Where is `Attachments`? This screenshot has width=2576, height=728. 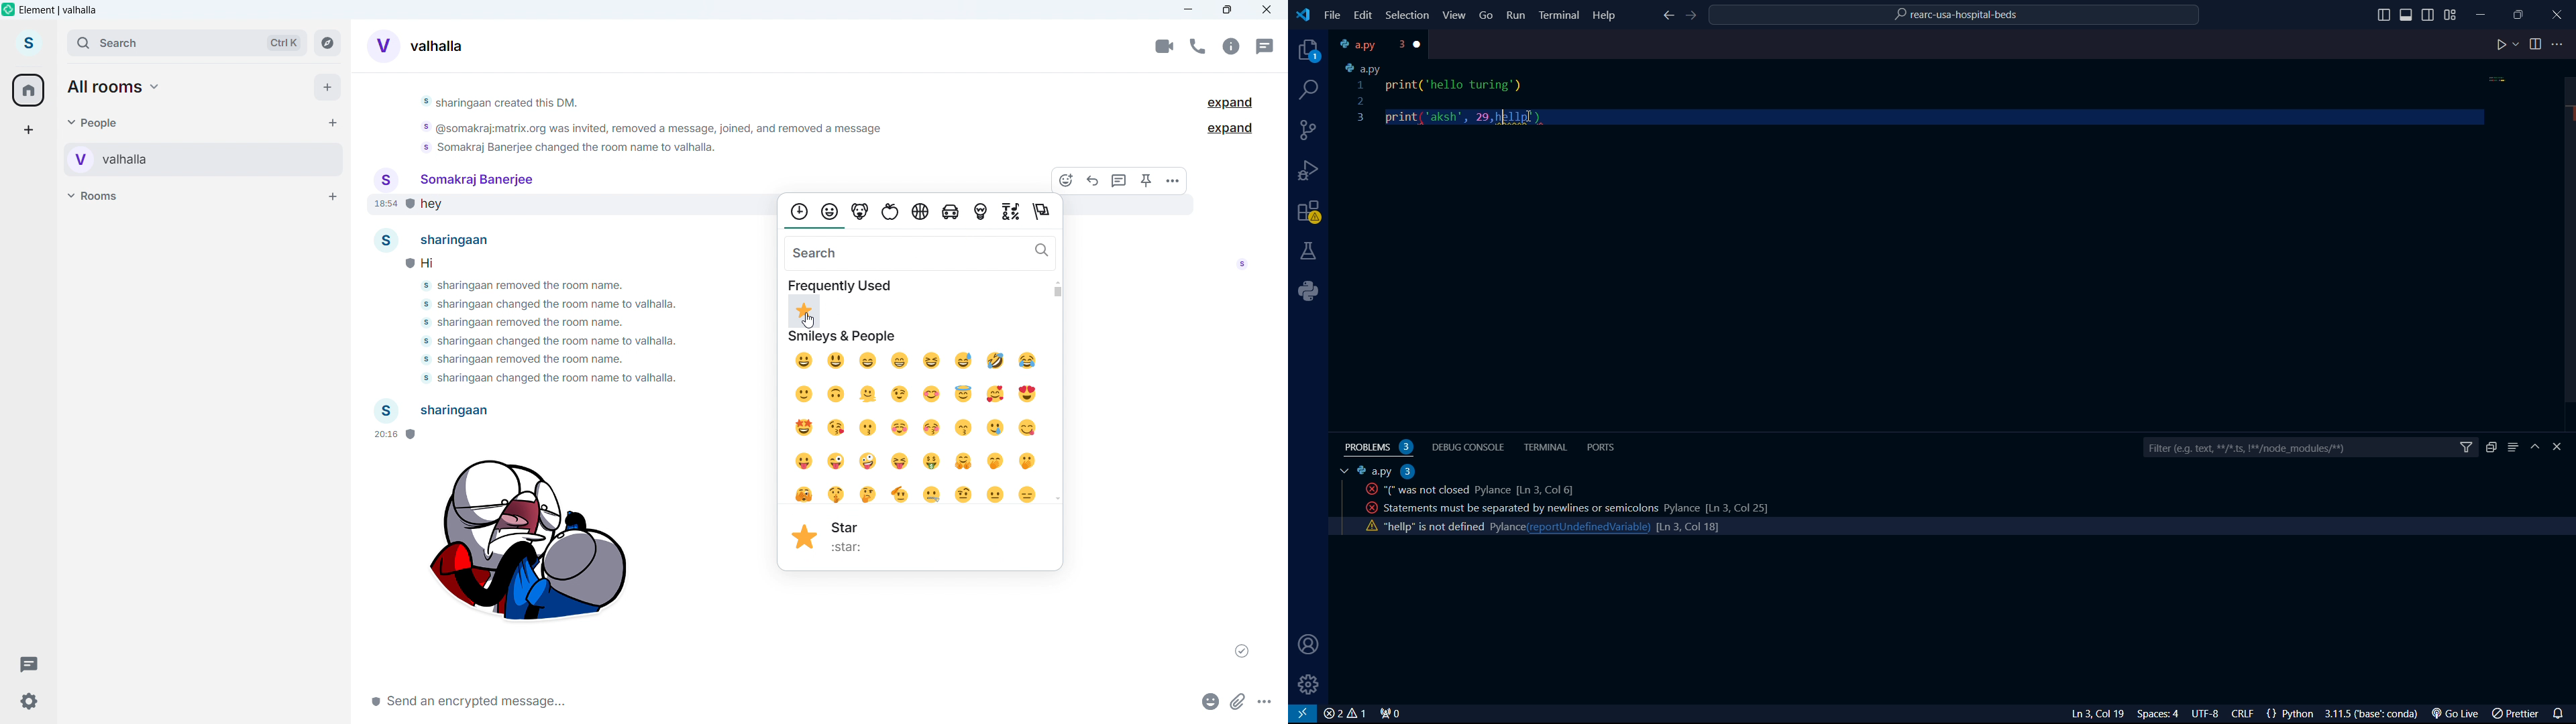
Attachments is located at coordinates (1238, 701).